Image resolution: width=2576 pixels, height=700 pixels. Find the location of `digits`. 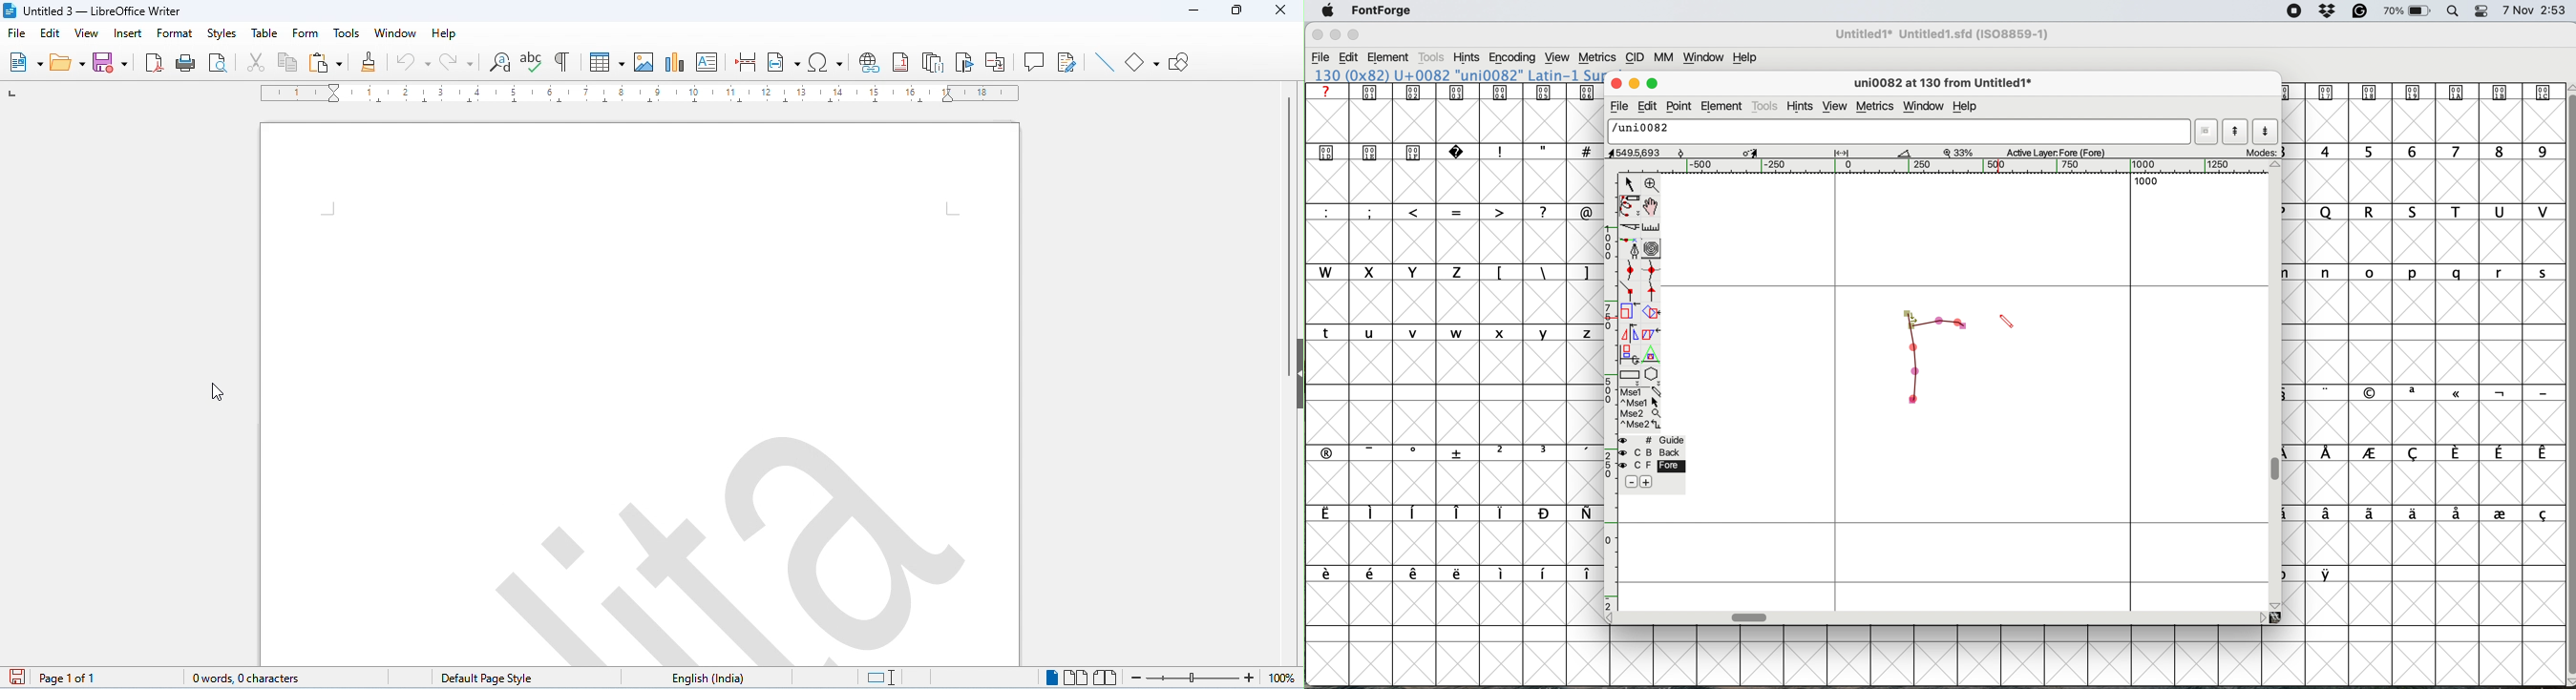

digits is located at coordinates (2420, 153).